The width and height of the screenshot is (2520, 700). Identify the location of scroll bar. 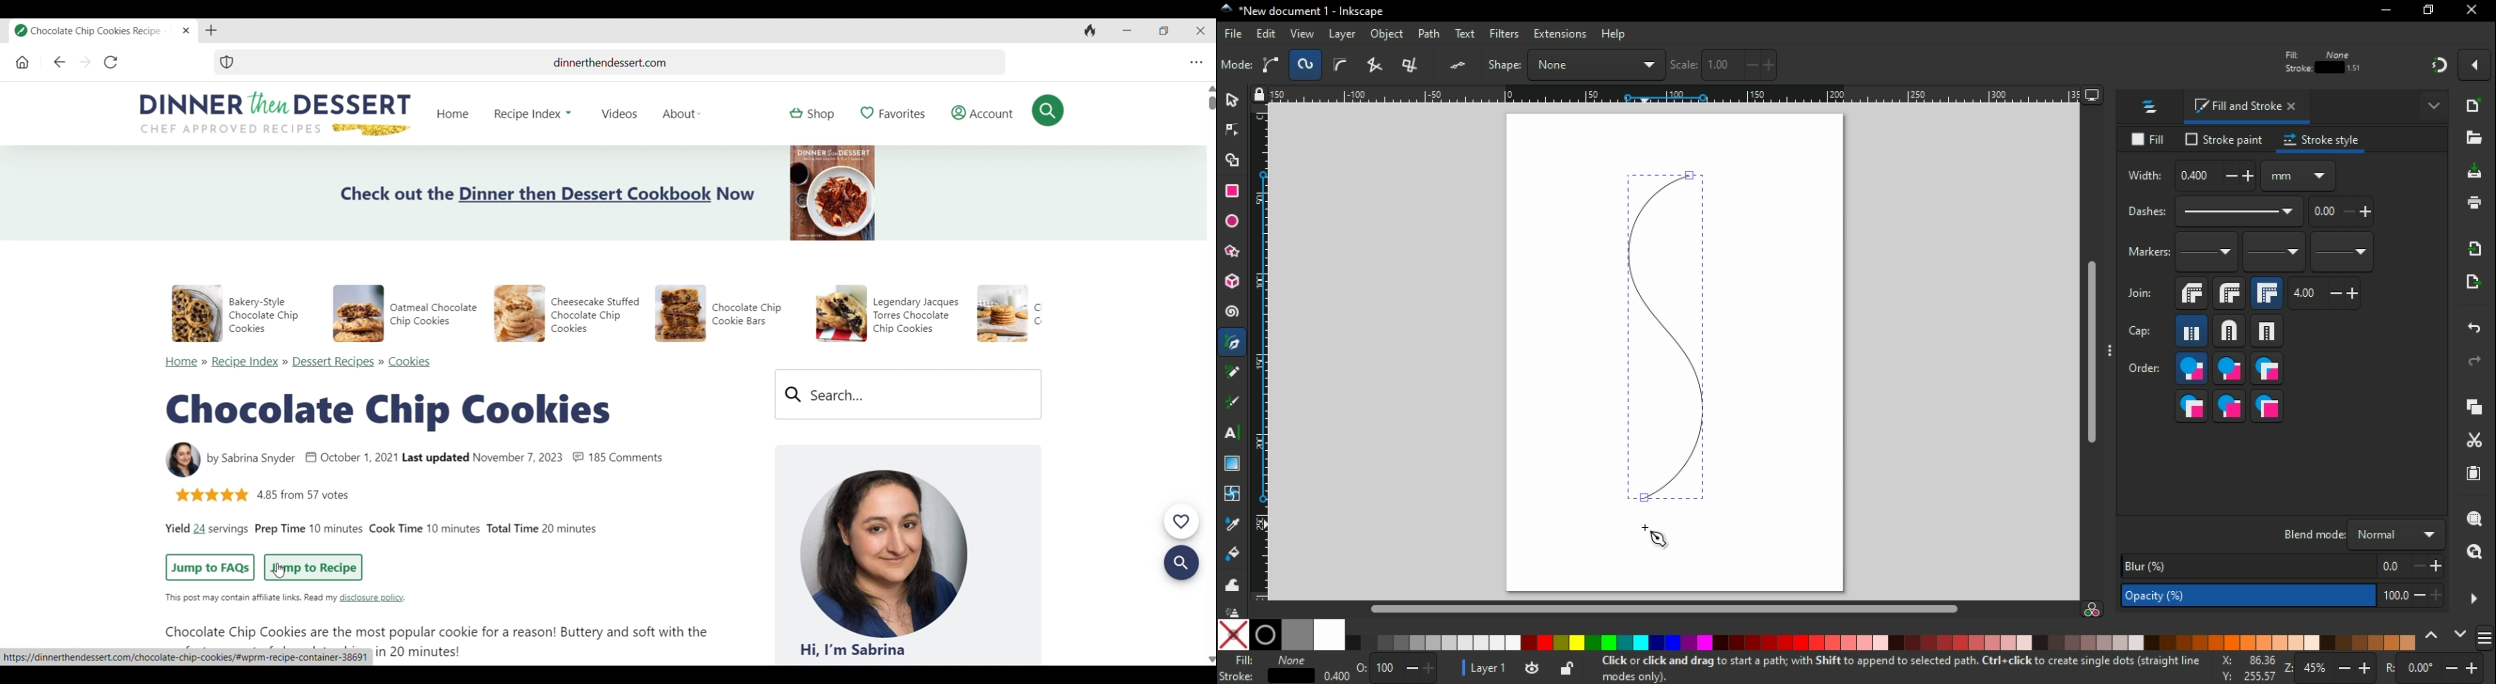
(1664, 608).